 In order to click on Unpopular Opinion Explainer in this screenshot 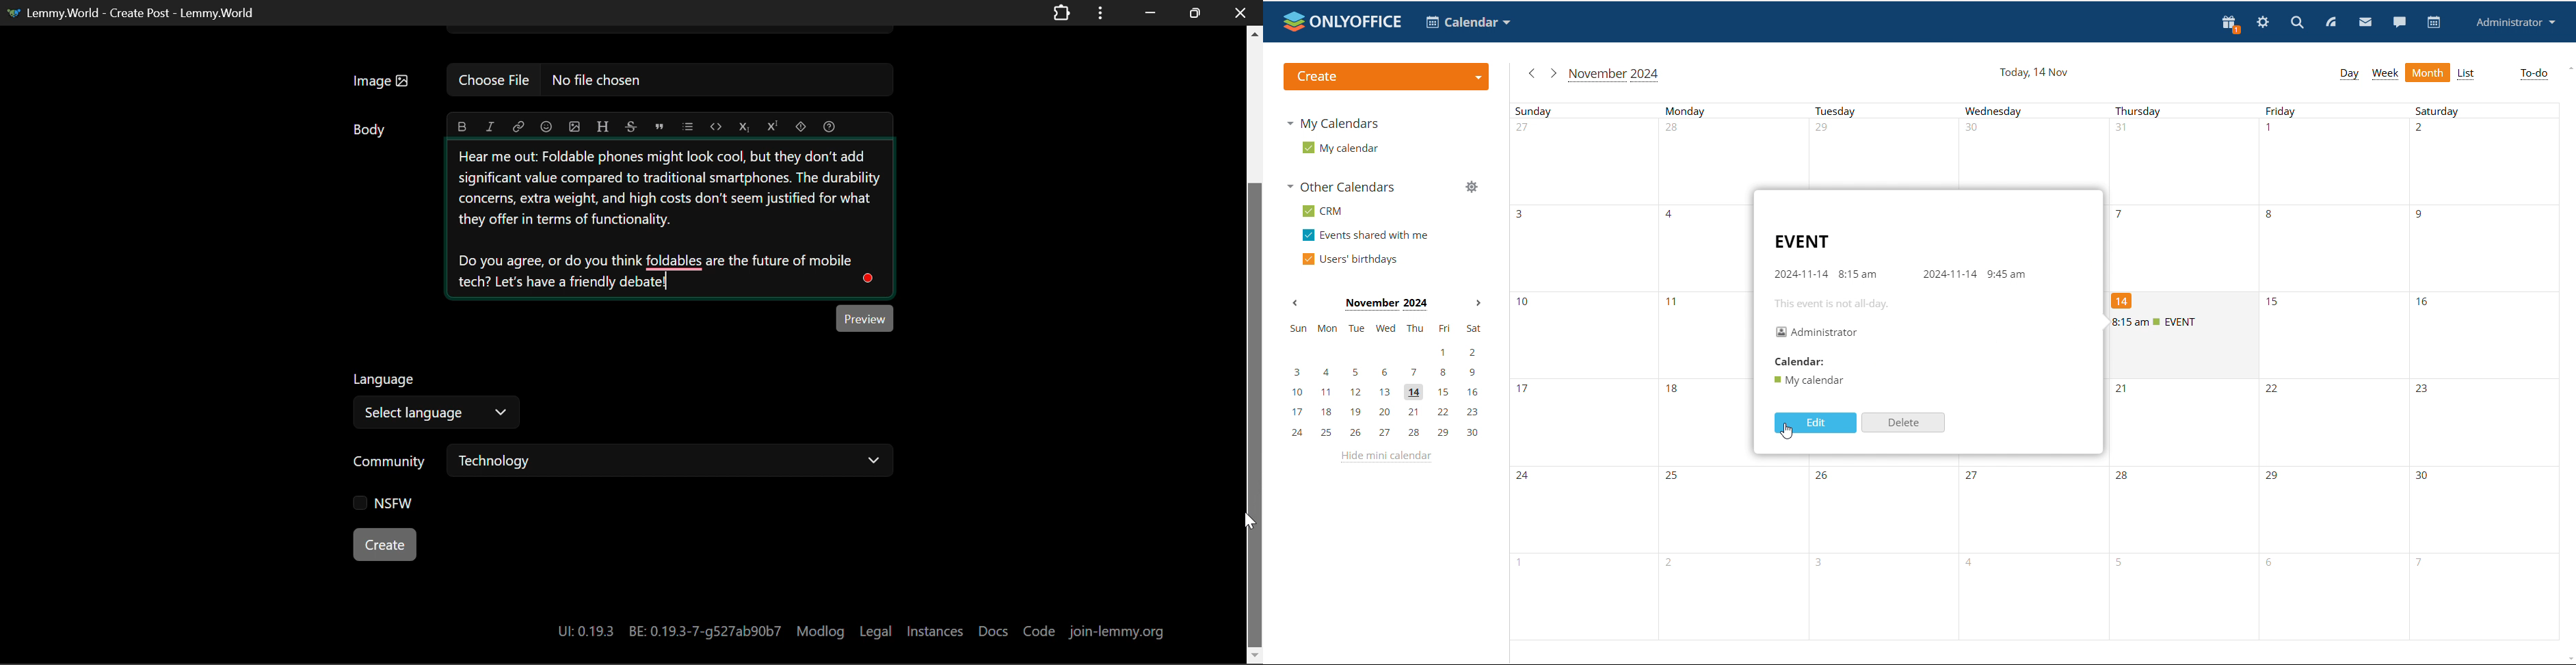, I will do `click(671, 219)`.